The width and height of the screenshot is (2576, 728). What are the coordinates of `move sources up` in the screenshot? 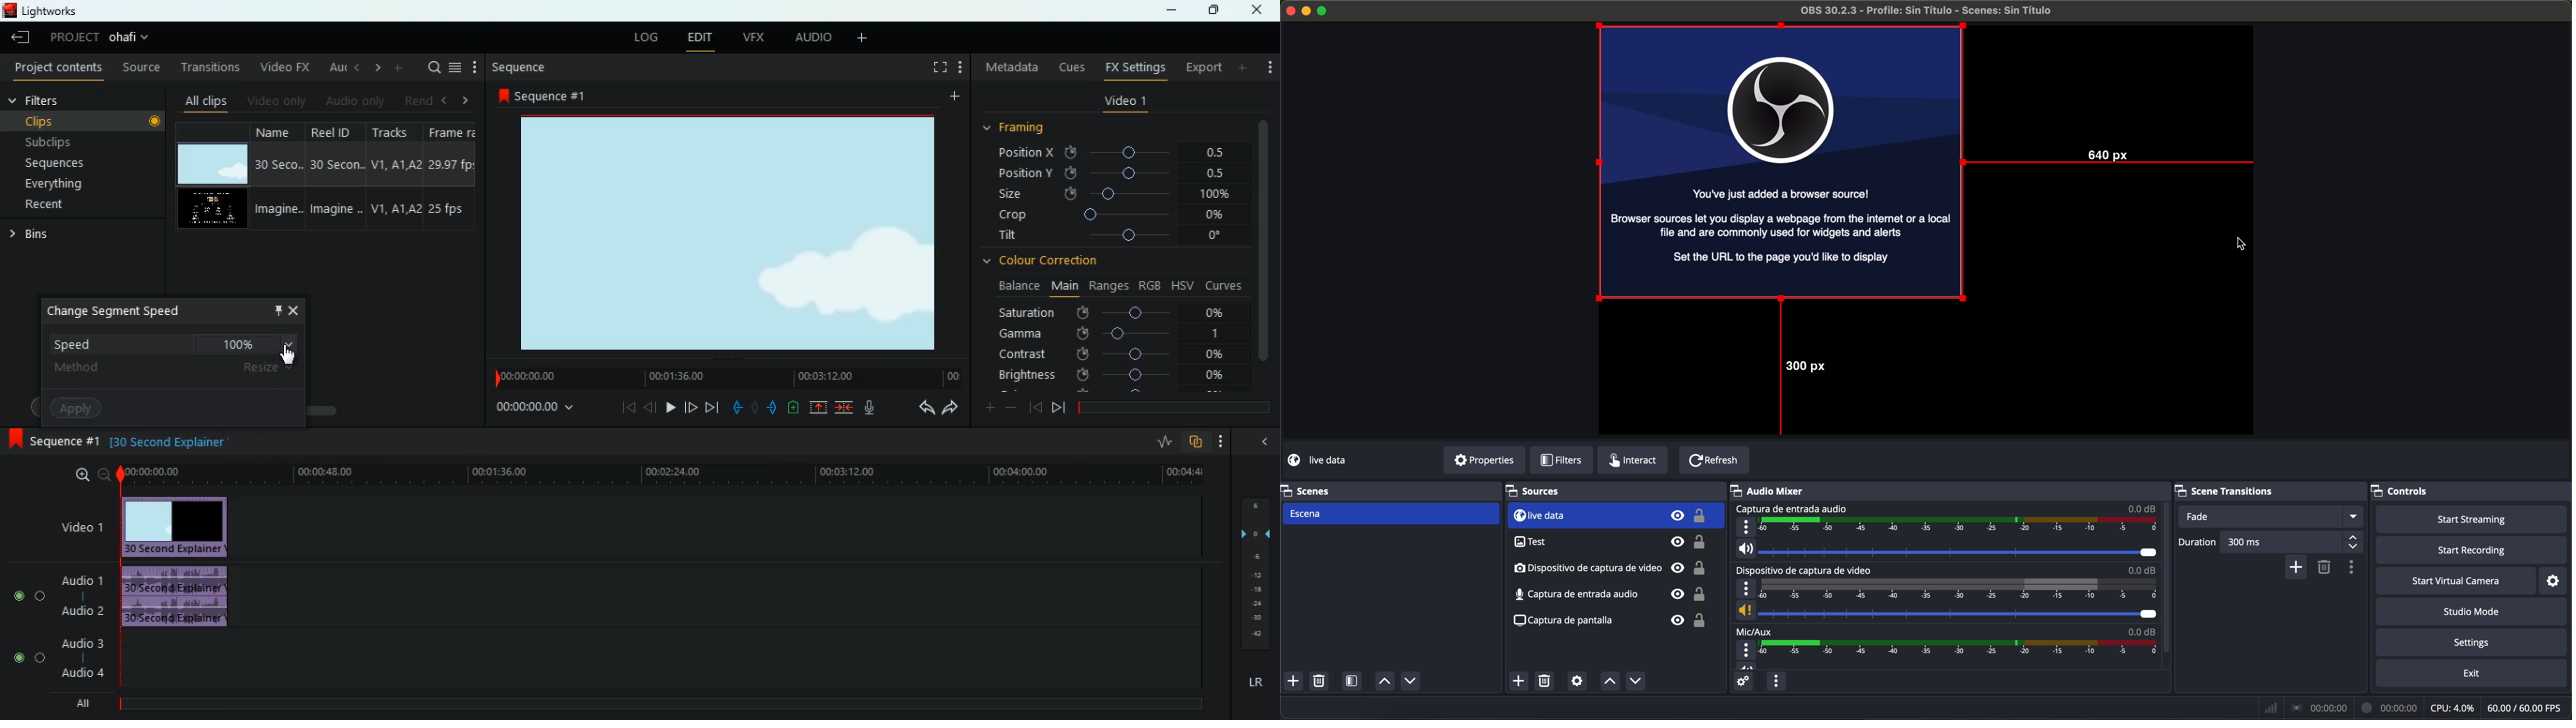 It's located at (1385, 681).